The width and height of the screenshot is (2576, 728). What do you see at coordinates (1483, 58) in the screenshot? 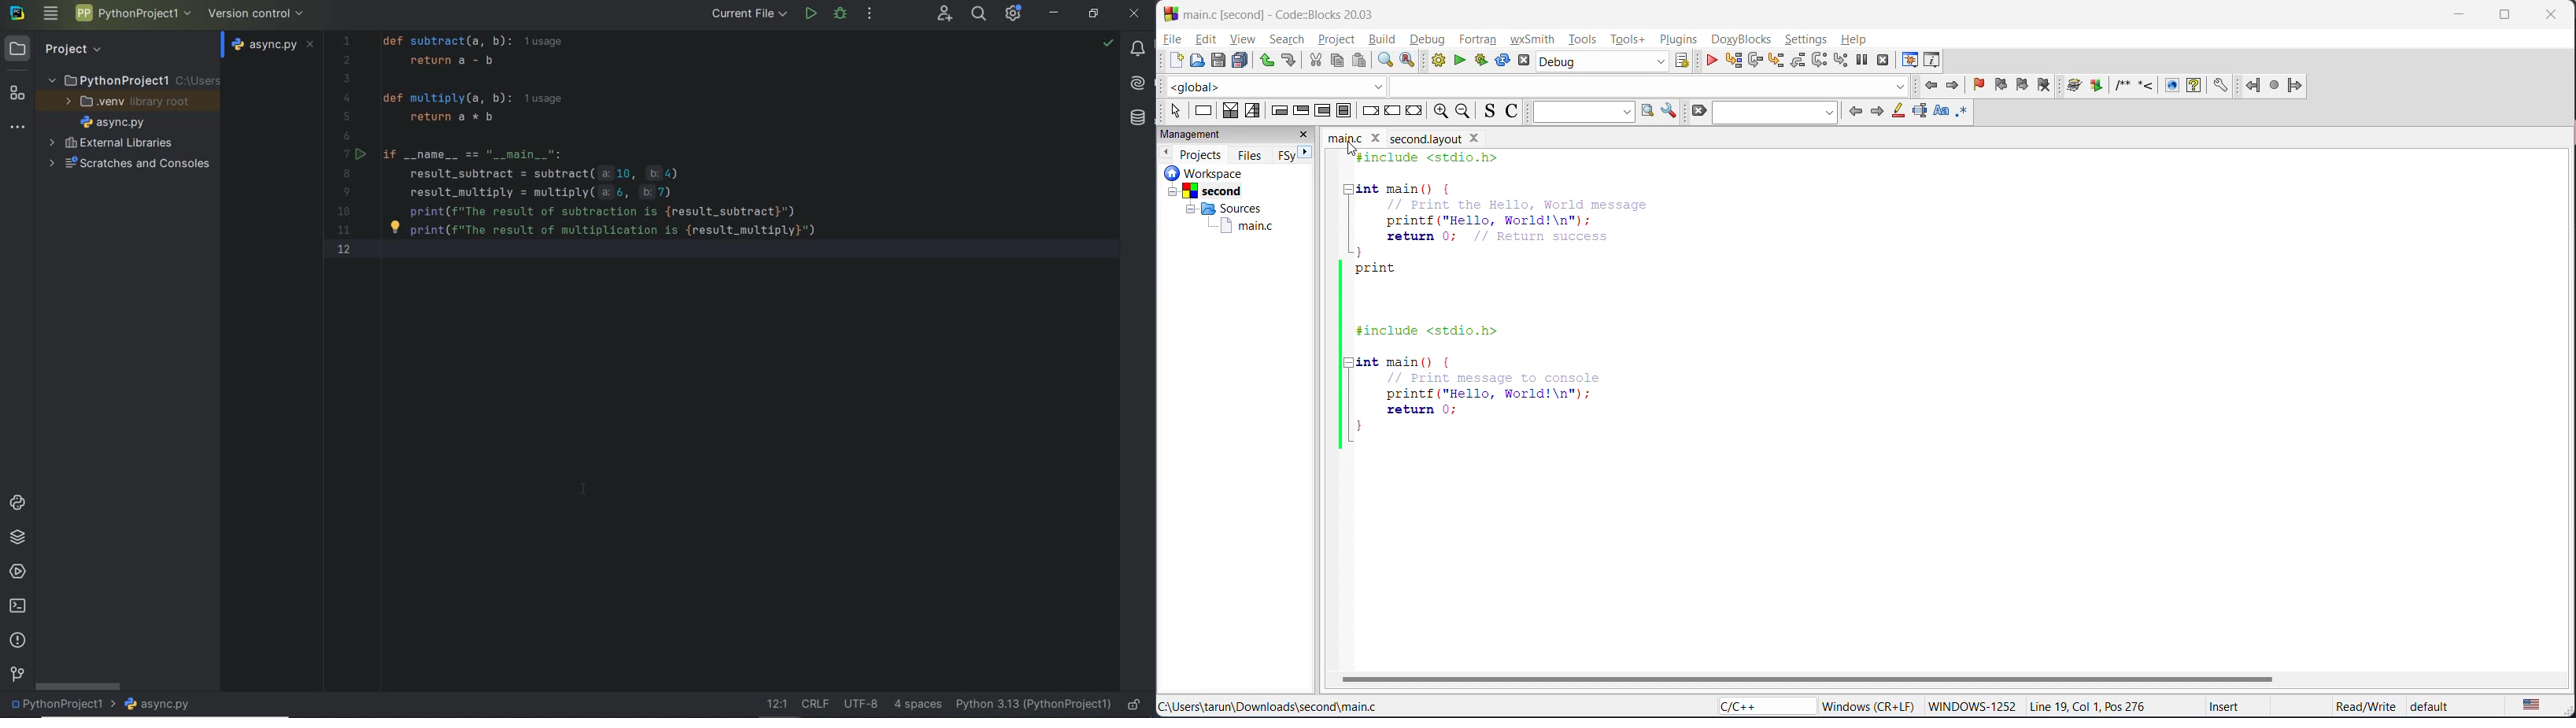
I see `build and run` at bounding box center [1483, 58].